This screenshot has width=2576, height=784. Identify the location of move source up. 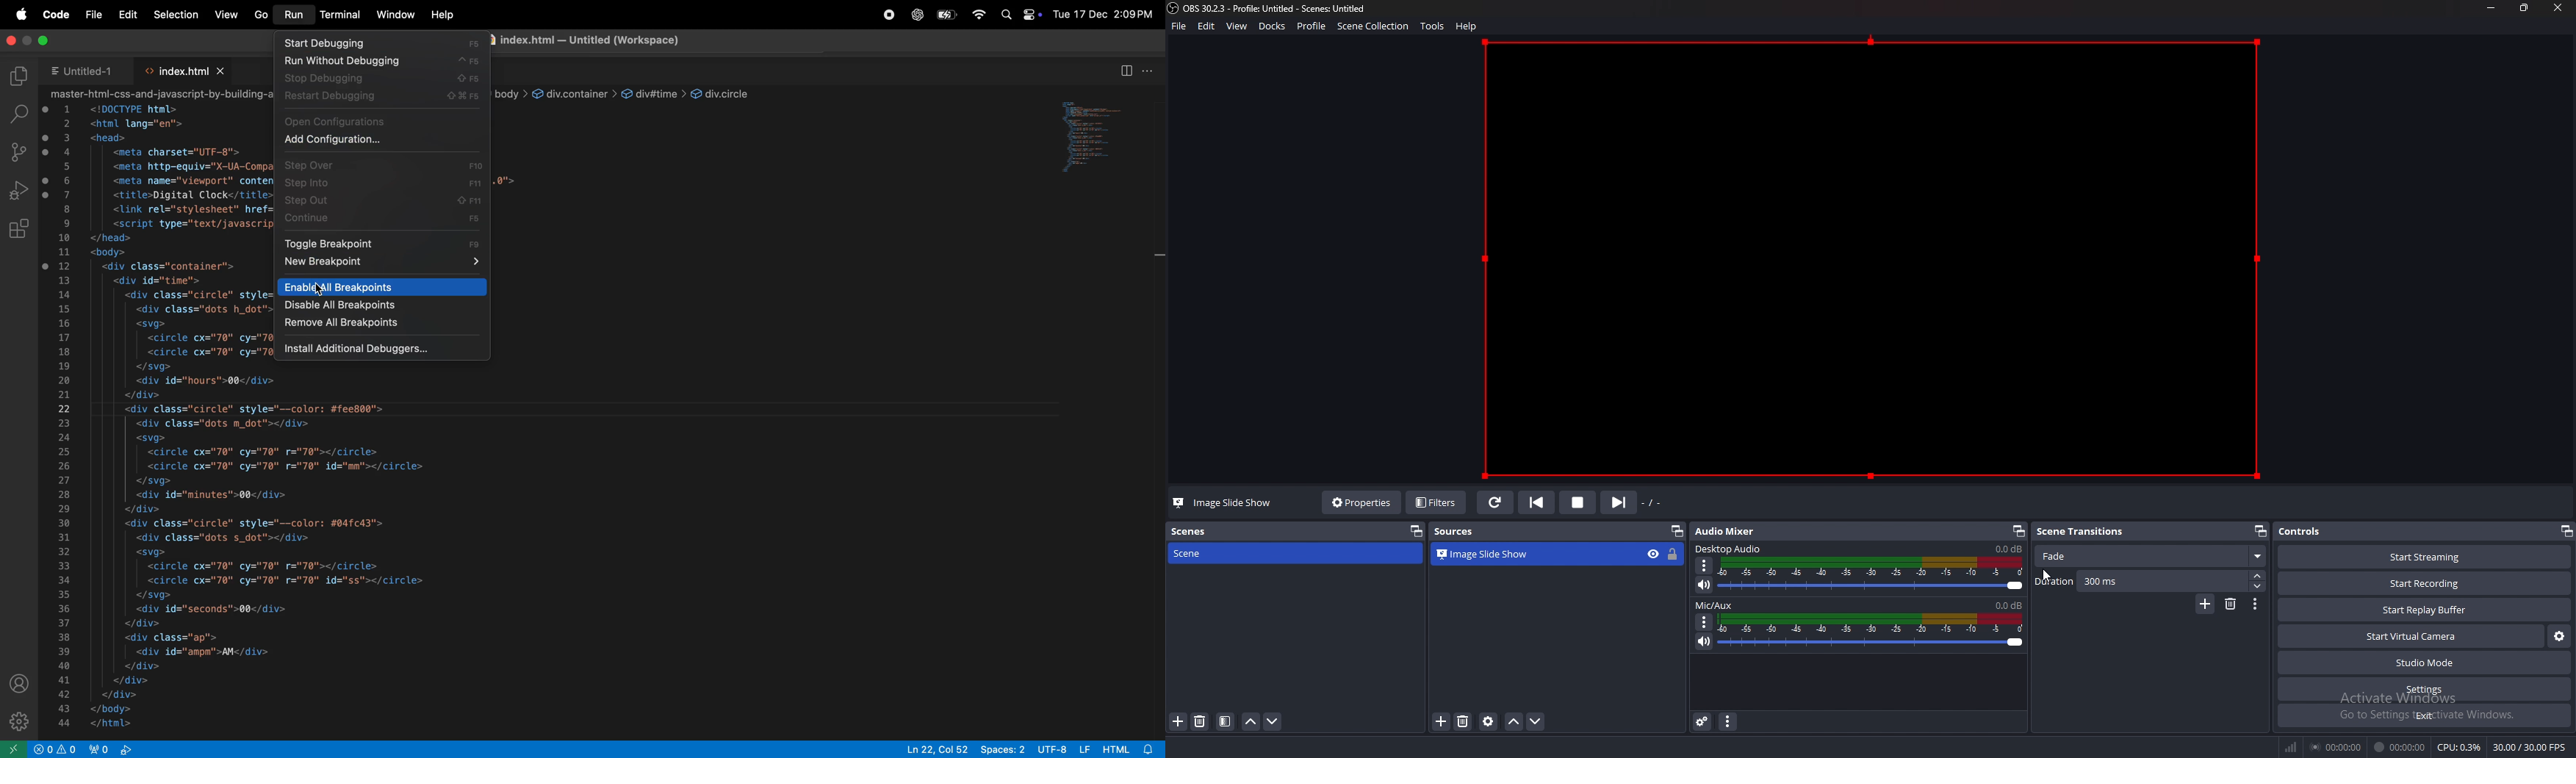
(1514, 721).